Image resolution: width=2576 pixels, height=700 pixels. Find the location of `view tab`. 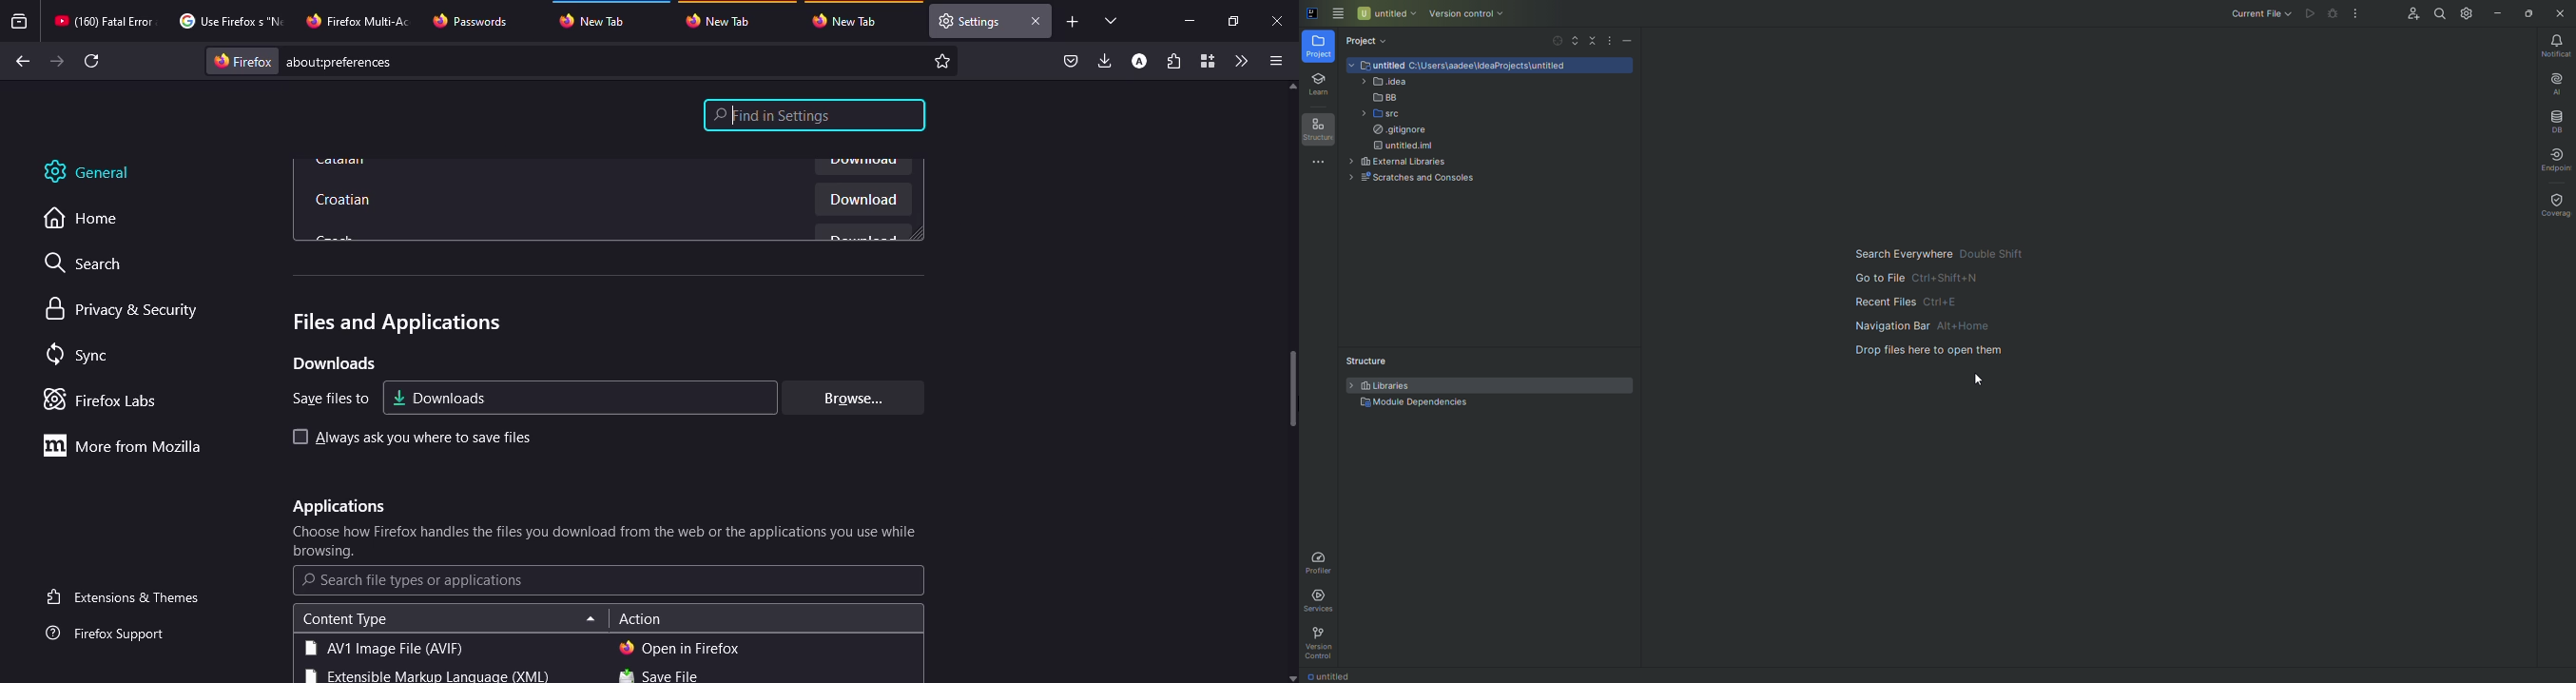

view tab is located at coordinates (1112, 20).